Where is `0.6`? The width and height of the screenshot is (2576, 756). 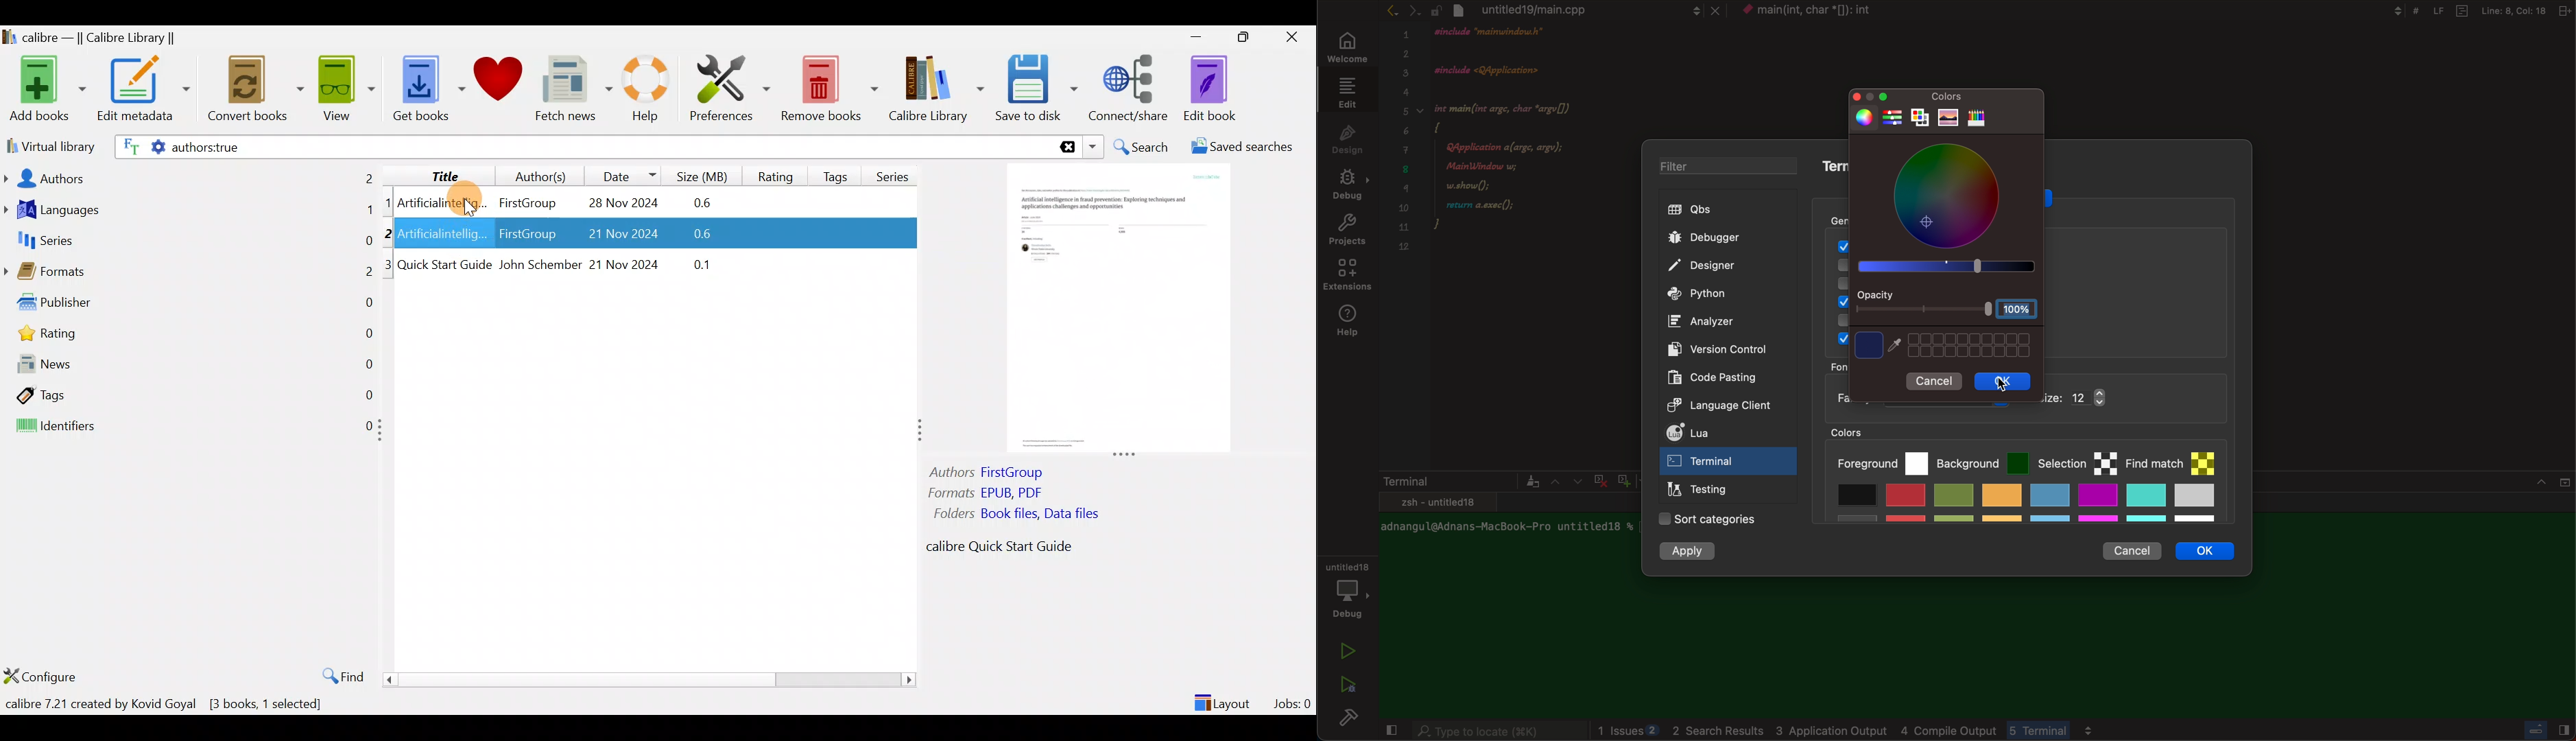
0.6 is located at coordinates (690, 236).